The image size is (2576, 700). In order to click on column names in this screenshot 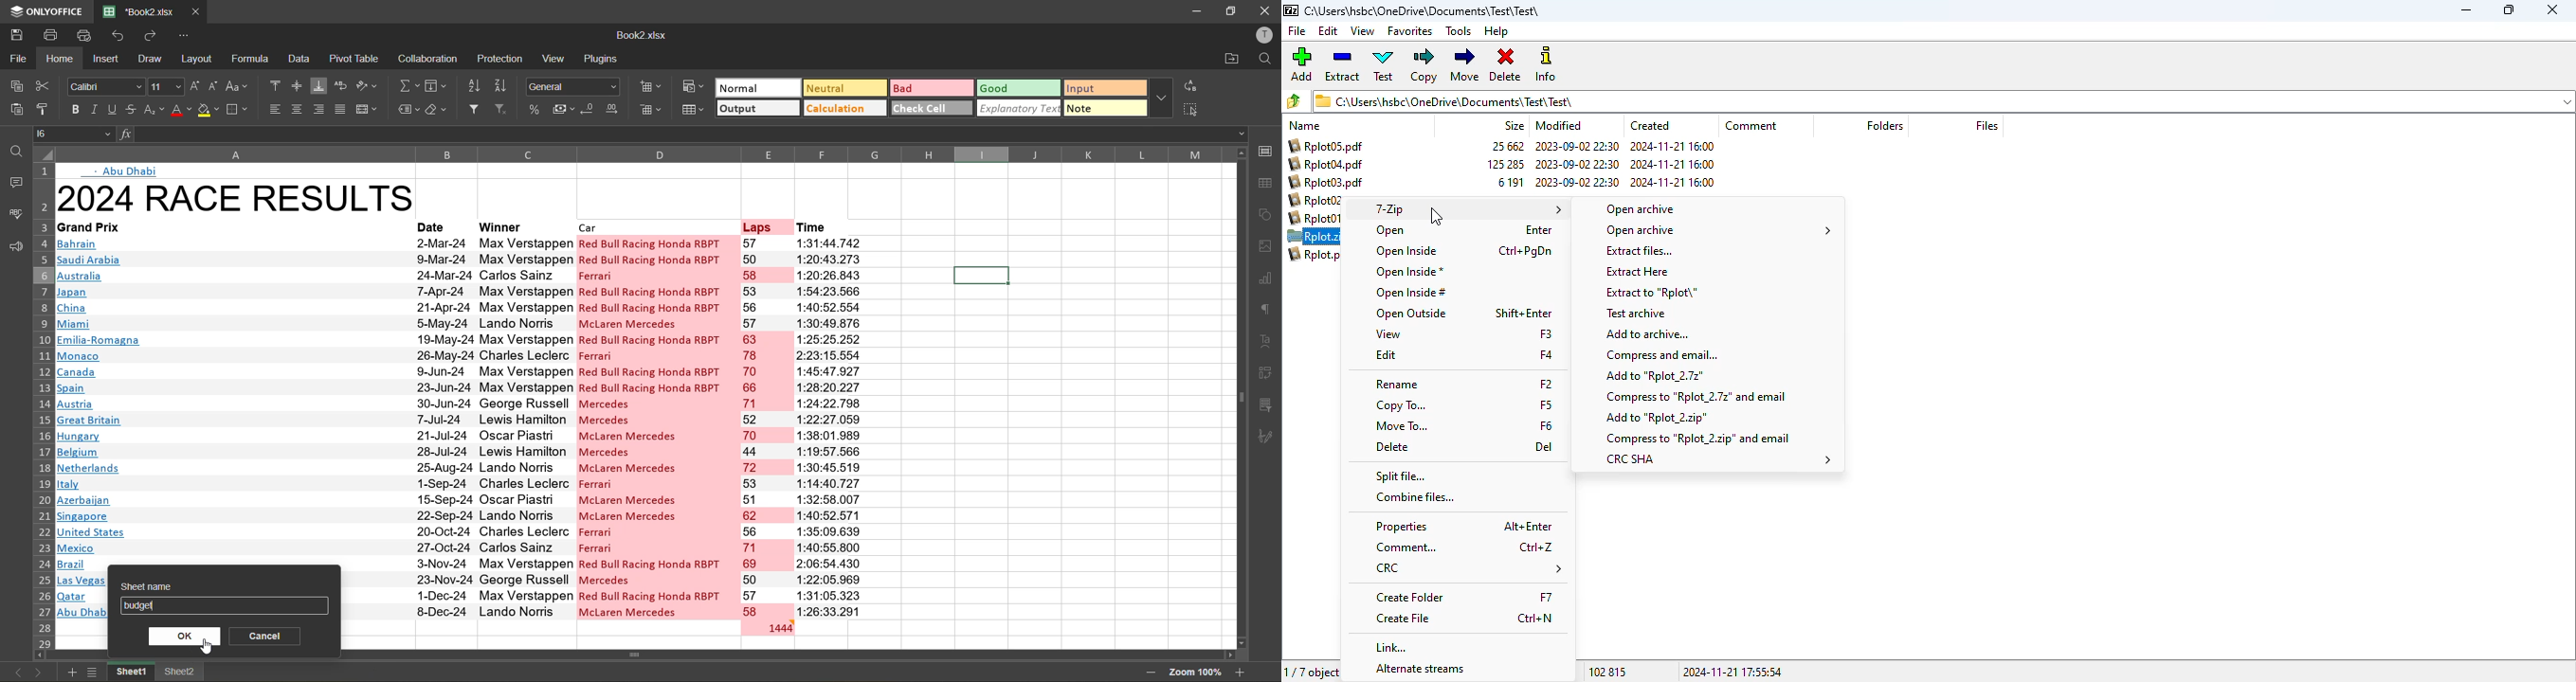, I will do `click(642, 151)`.